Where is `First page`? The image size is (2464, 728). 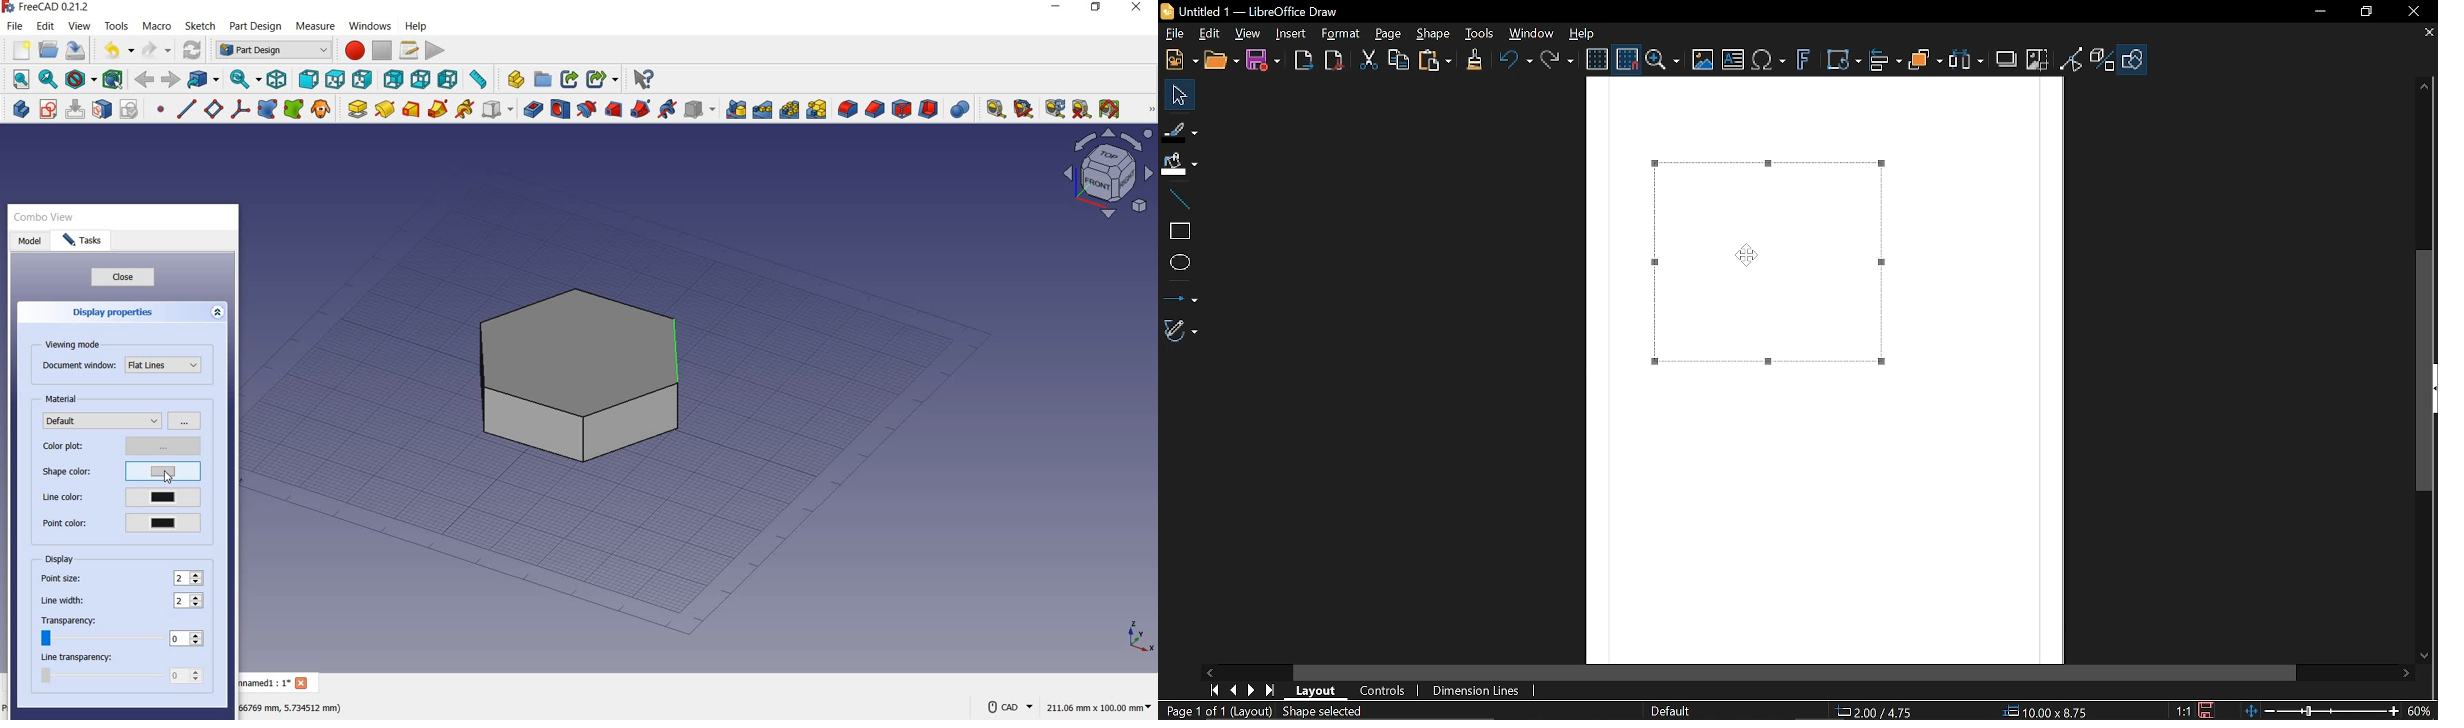
First page is located at coordinates (1215, 690).